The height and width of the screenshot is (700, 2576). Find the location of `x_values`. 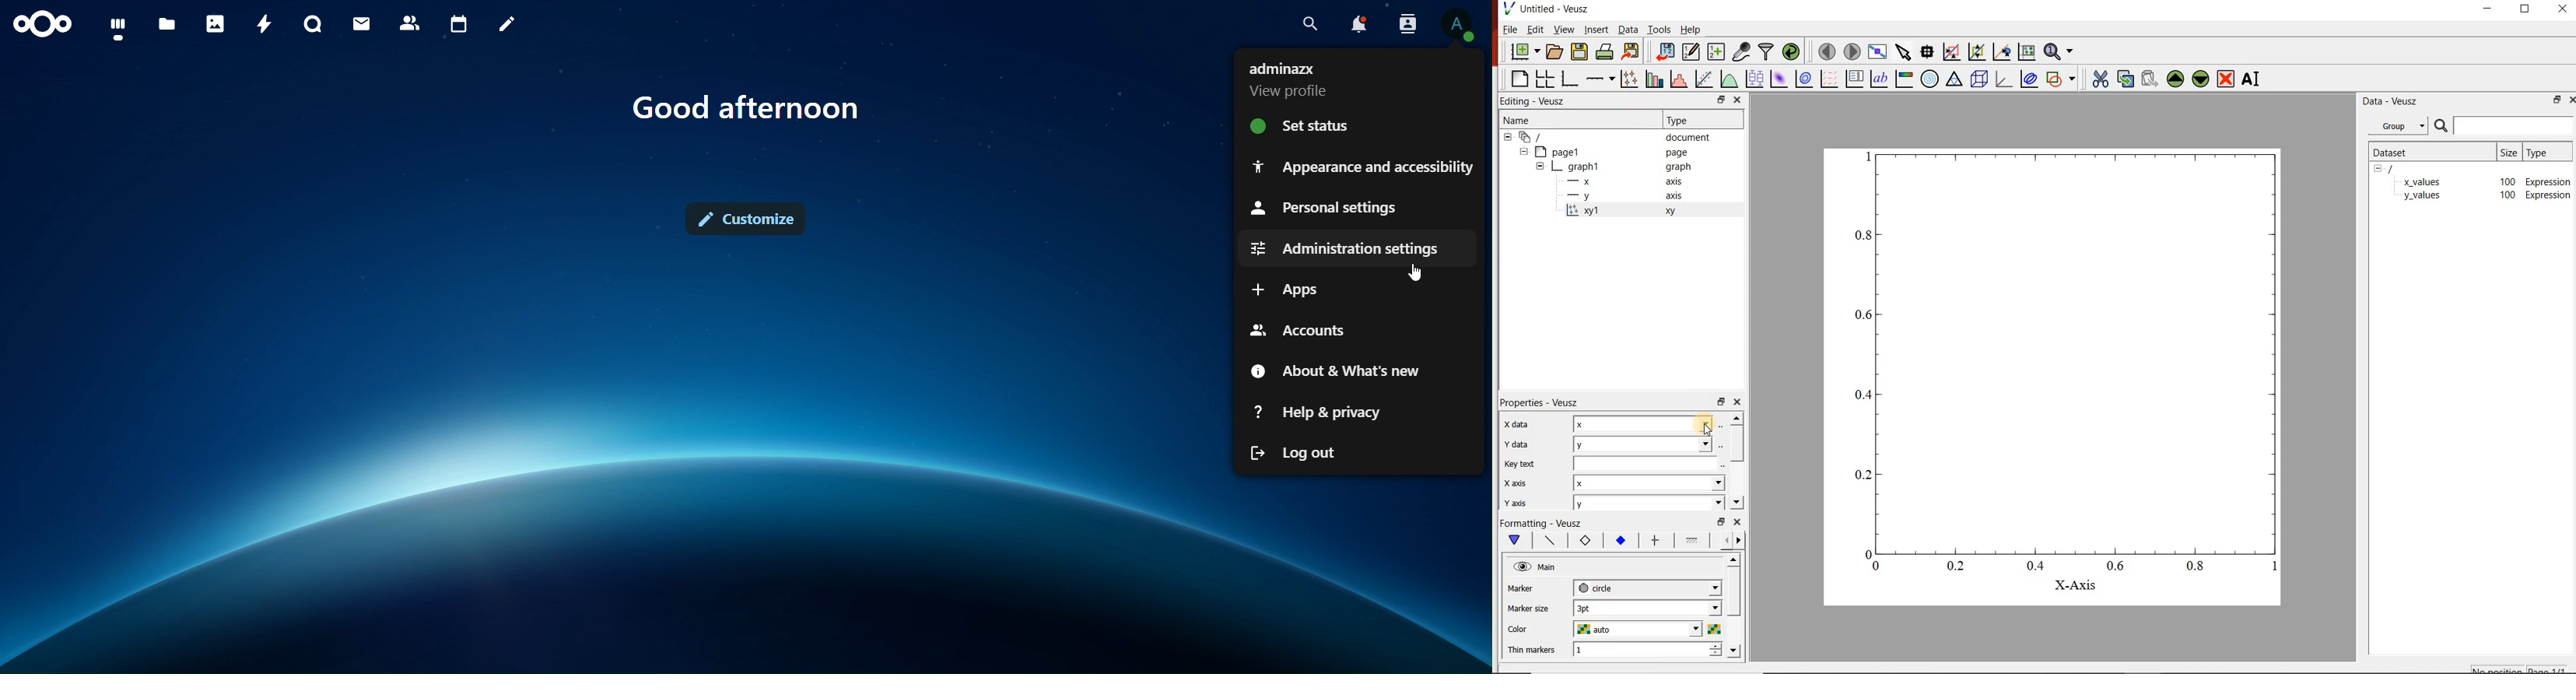

x_values is located at coordinates (2422, 181).